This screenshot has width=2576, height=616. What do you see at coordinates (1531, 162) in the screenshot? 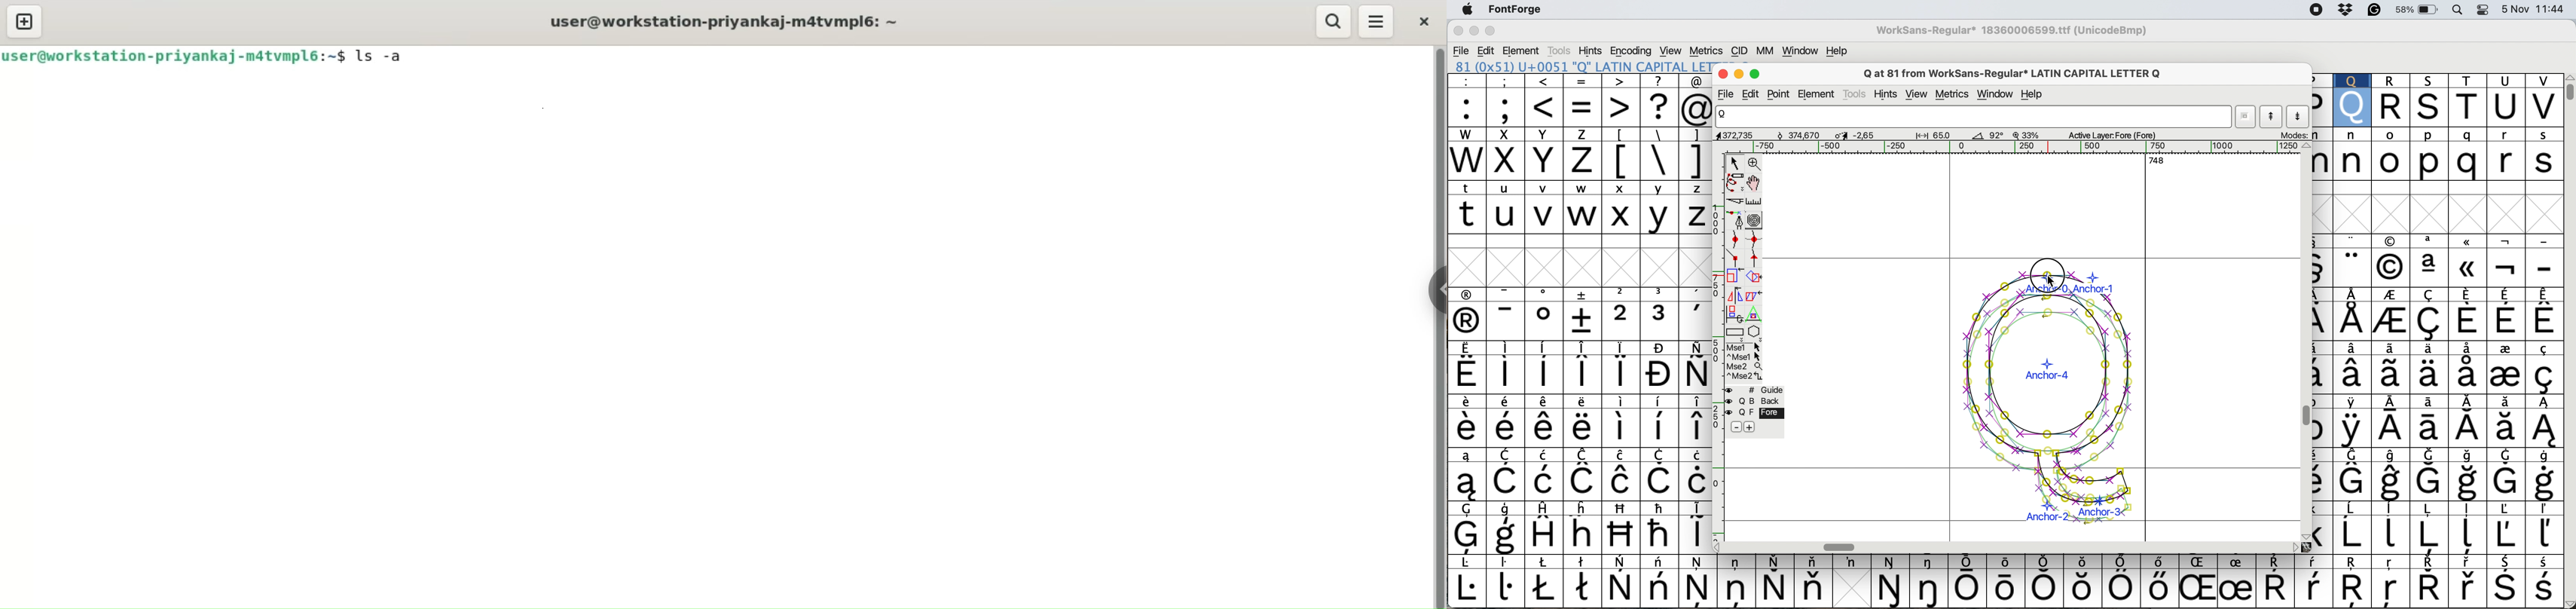
I see `uppercase letters` at bounding box center [1531, 162].